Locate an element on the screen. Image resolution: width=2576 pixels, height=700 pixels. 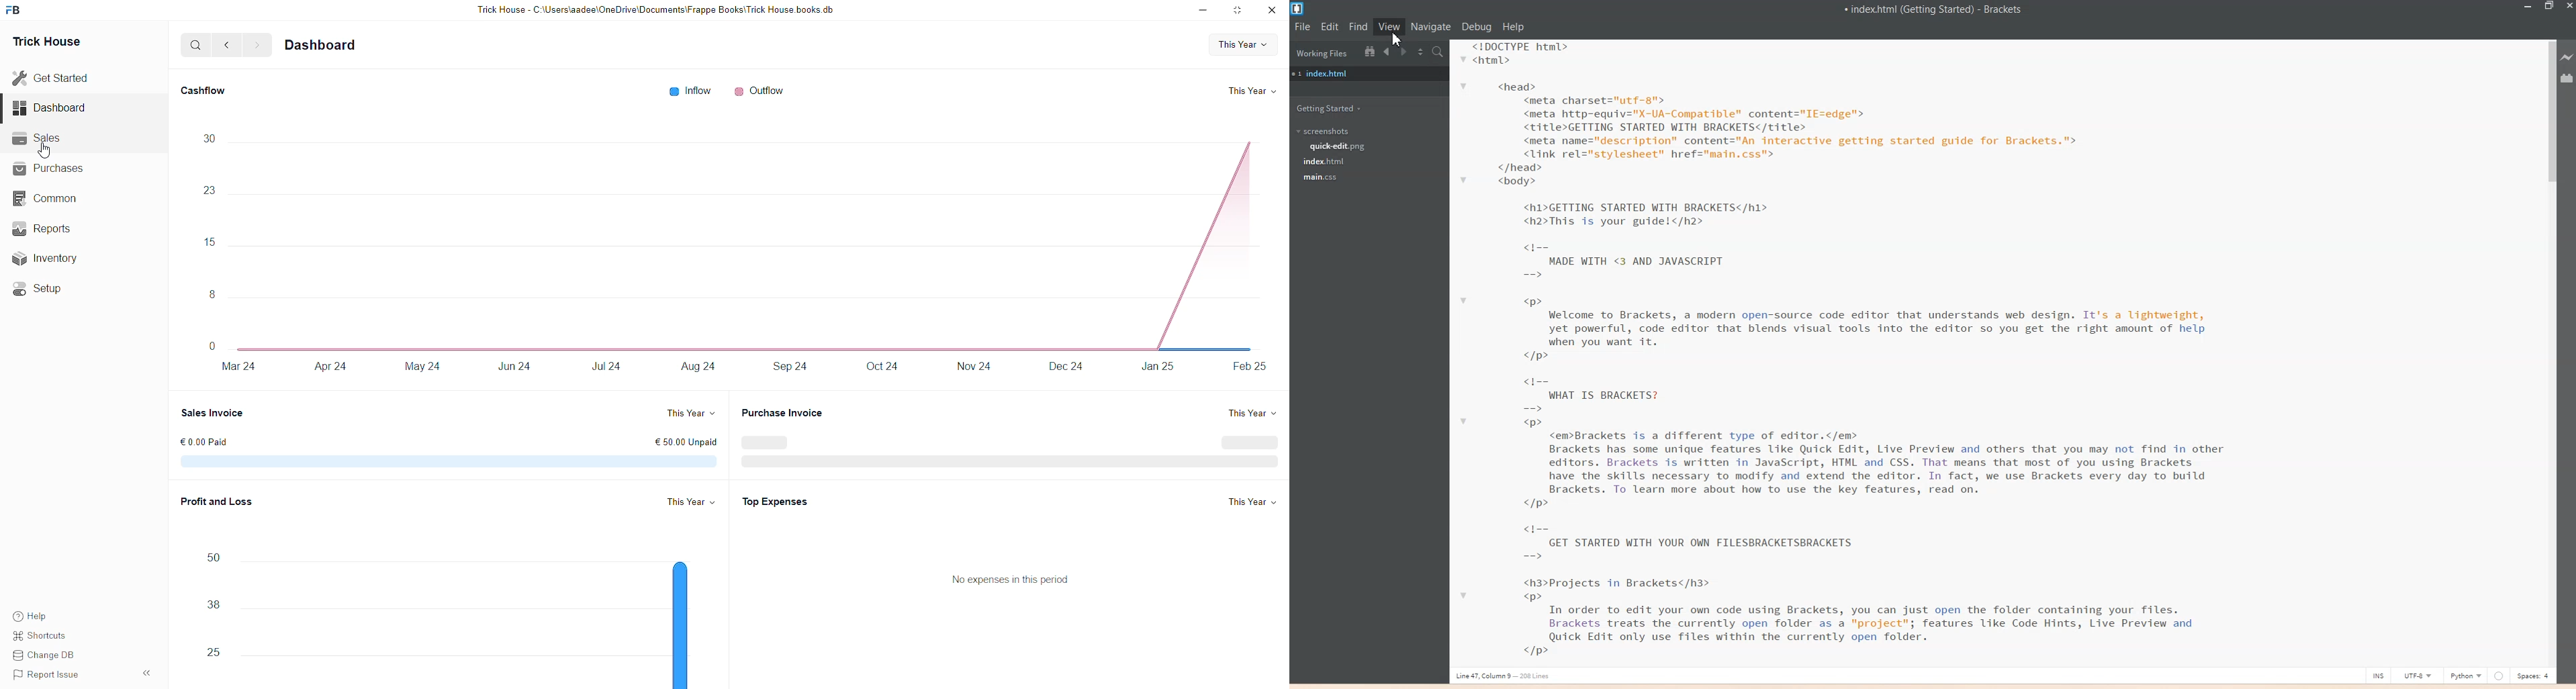
Edit is located at coordinates (1330, 27).